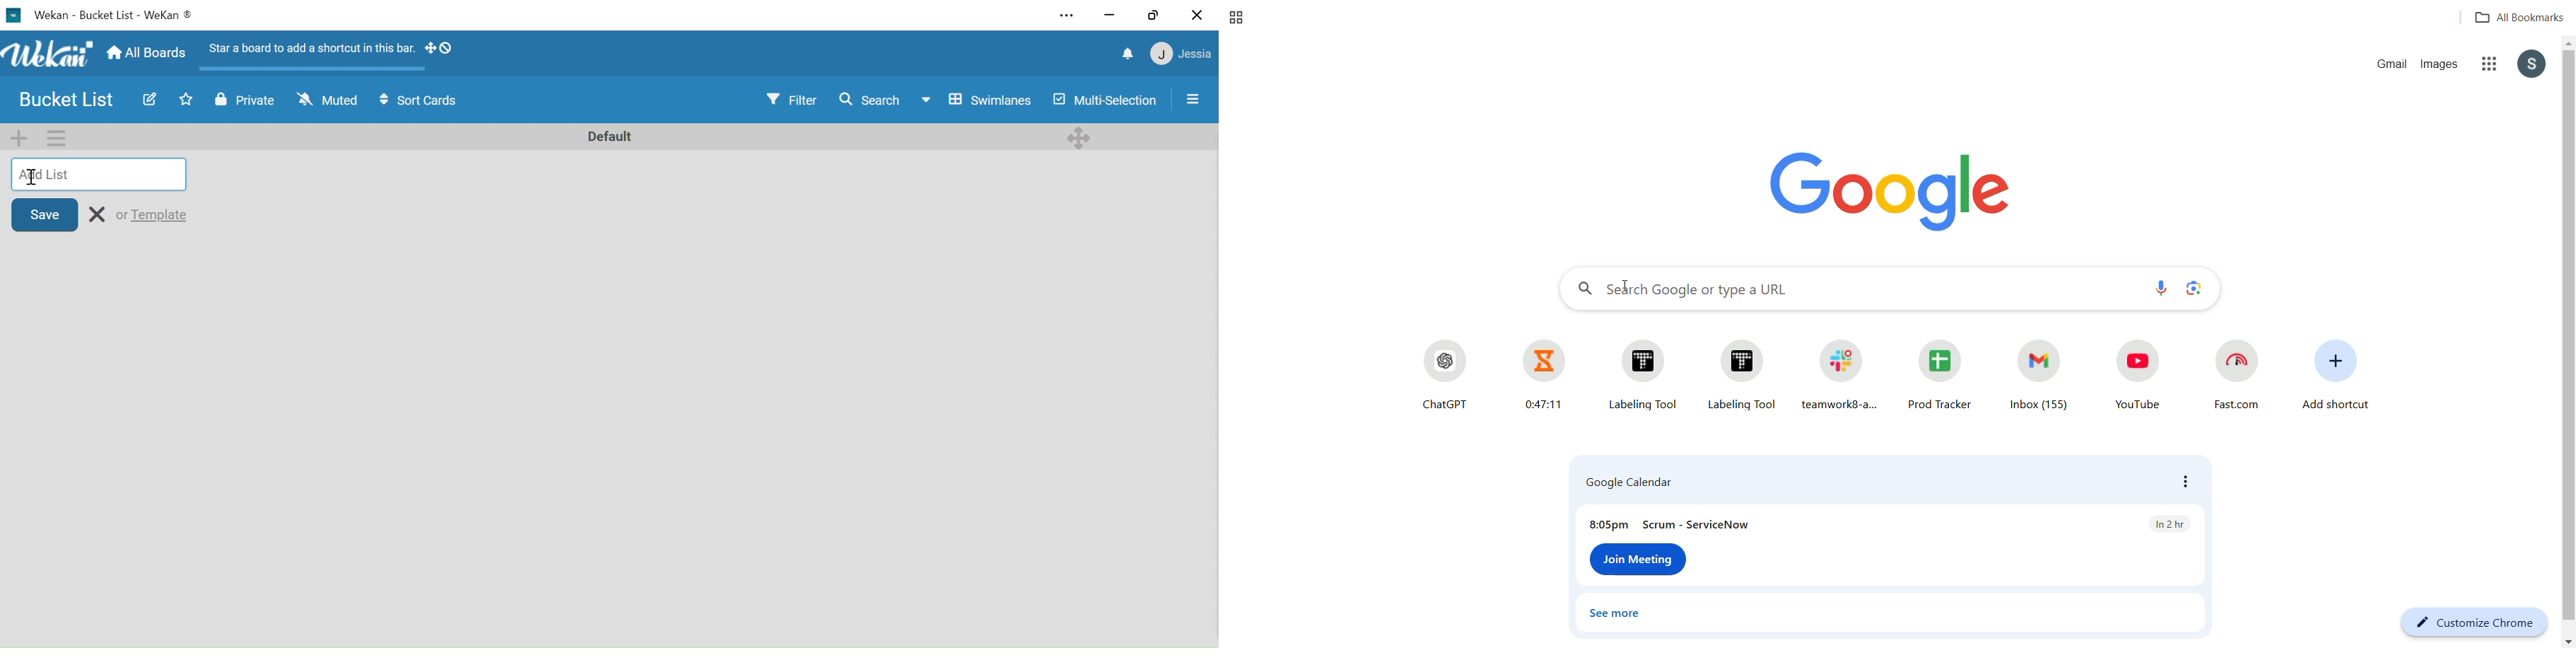 The height and width of the screenshot is (672, 2576). What do you see at coordinates (1129, 55) in the screenshot?
I see `notifications` at bounding box center [1129, 55].